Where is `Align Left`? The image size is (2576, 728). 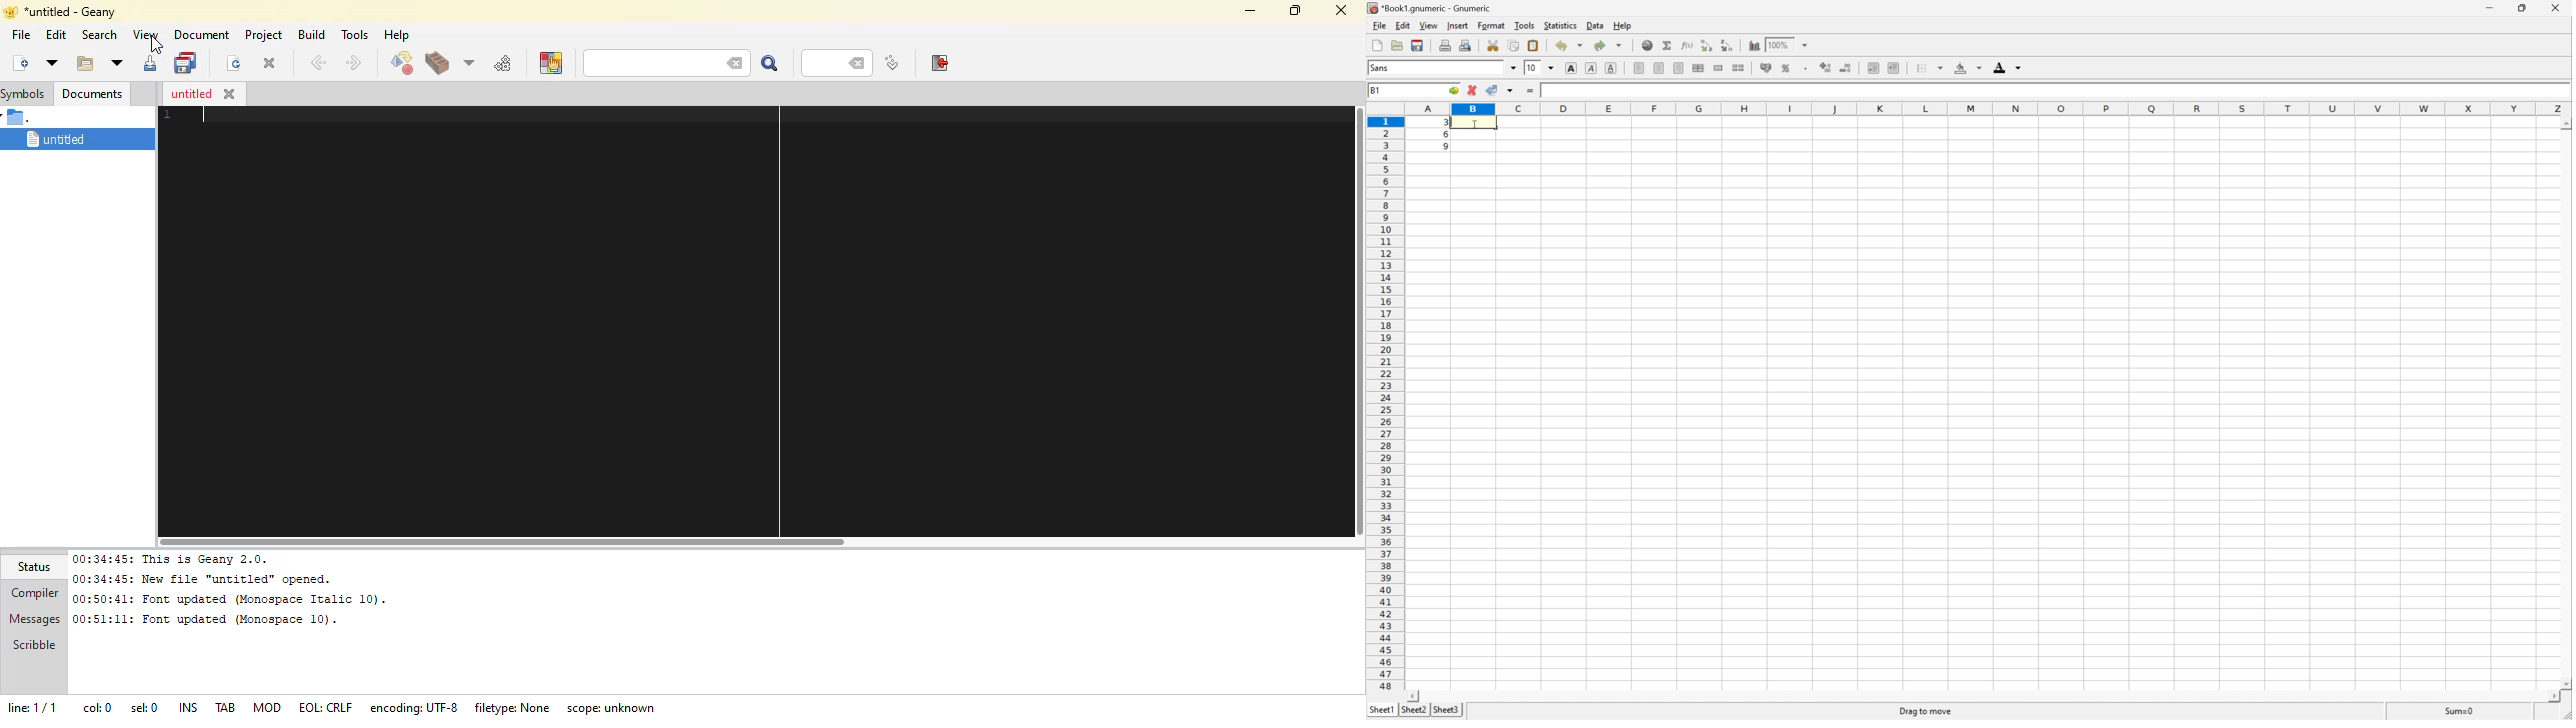 Align Left is located at coordinates (1637, 69).